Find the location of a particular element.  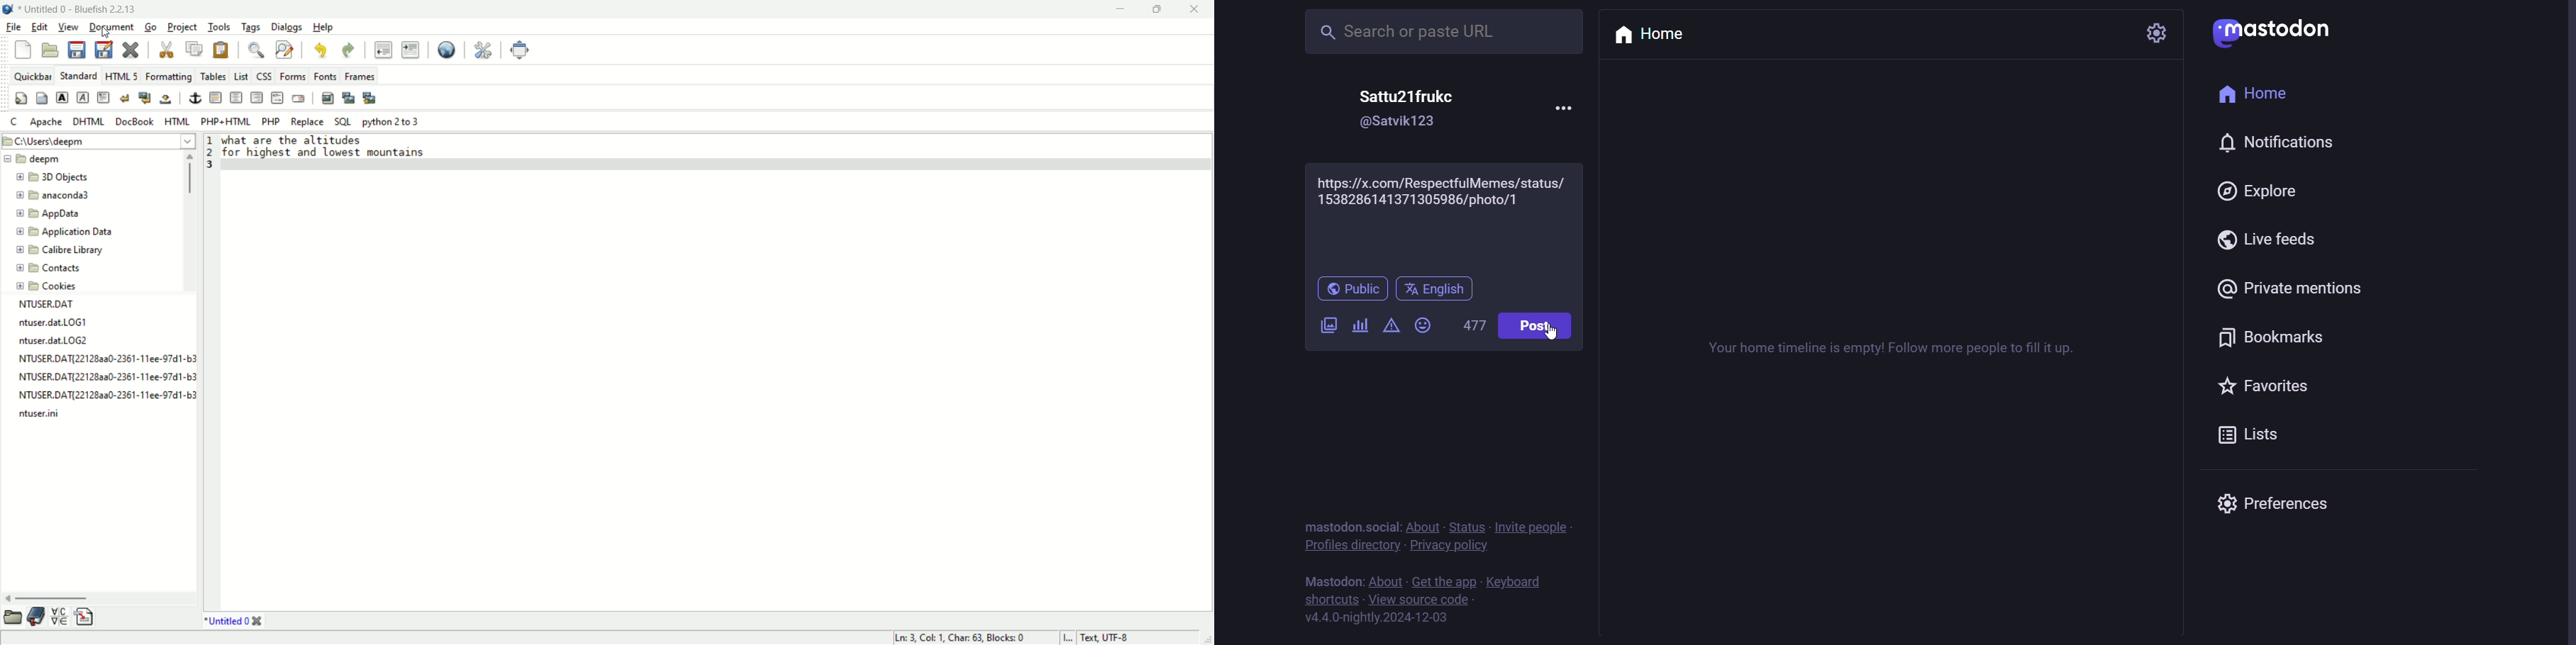

English is located at coordinates (1436, 290).